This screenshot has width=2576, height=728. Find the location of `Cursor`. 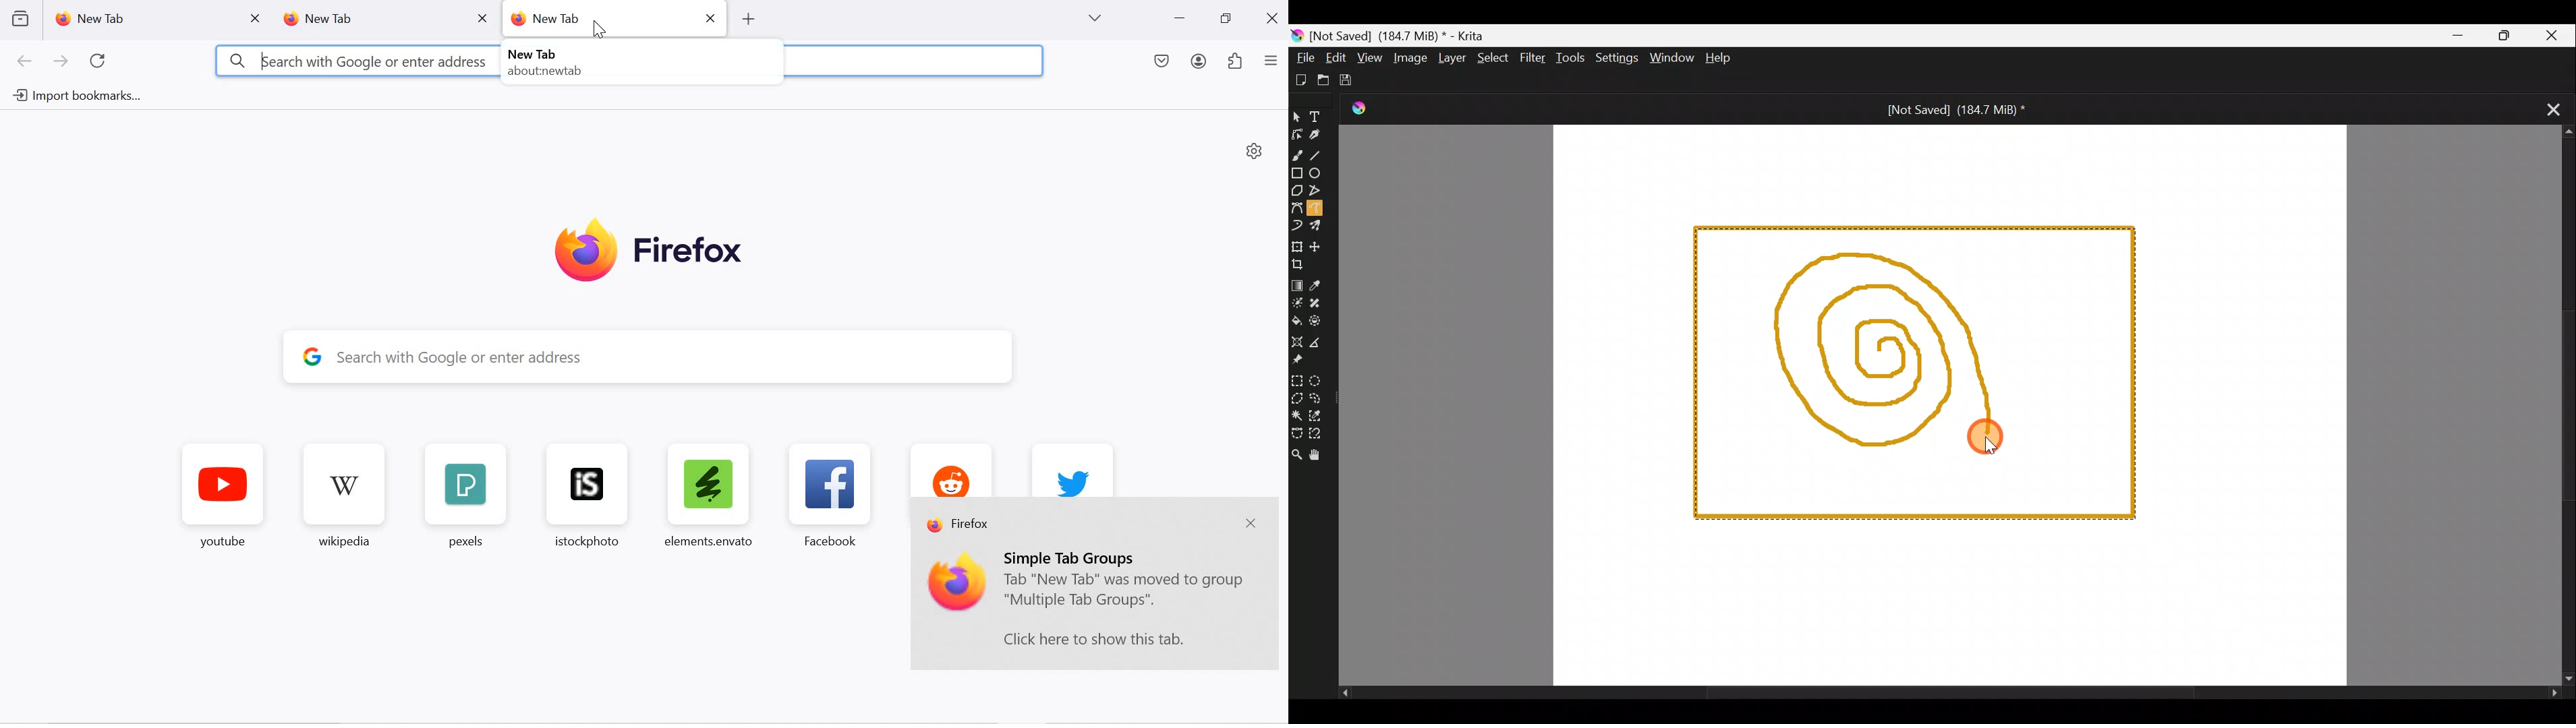

Cursor is located at coordinates (1983, 438).